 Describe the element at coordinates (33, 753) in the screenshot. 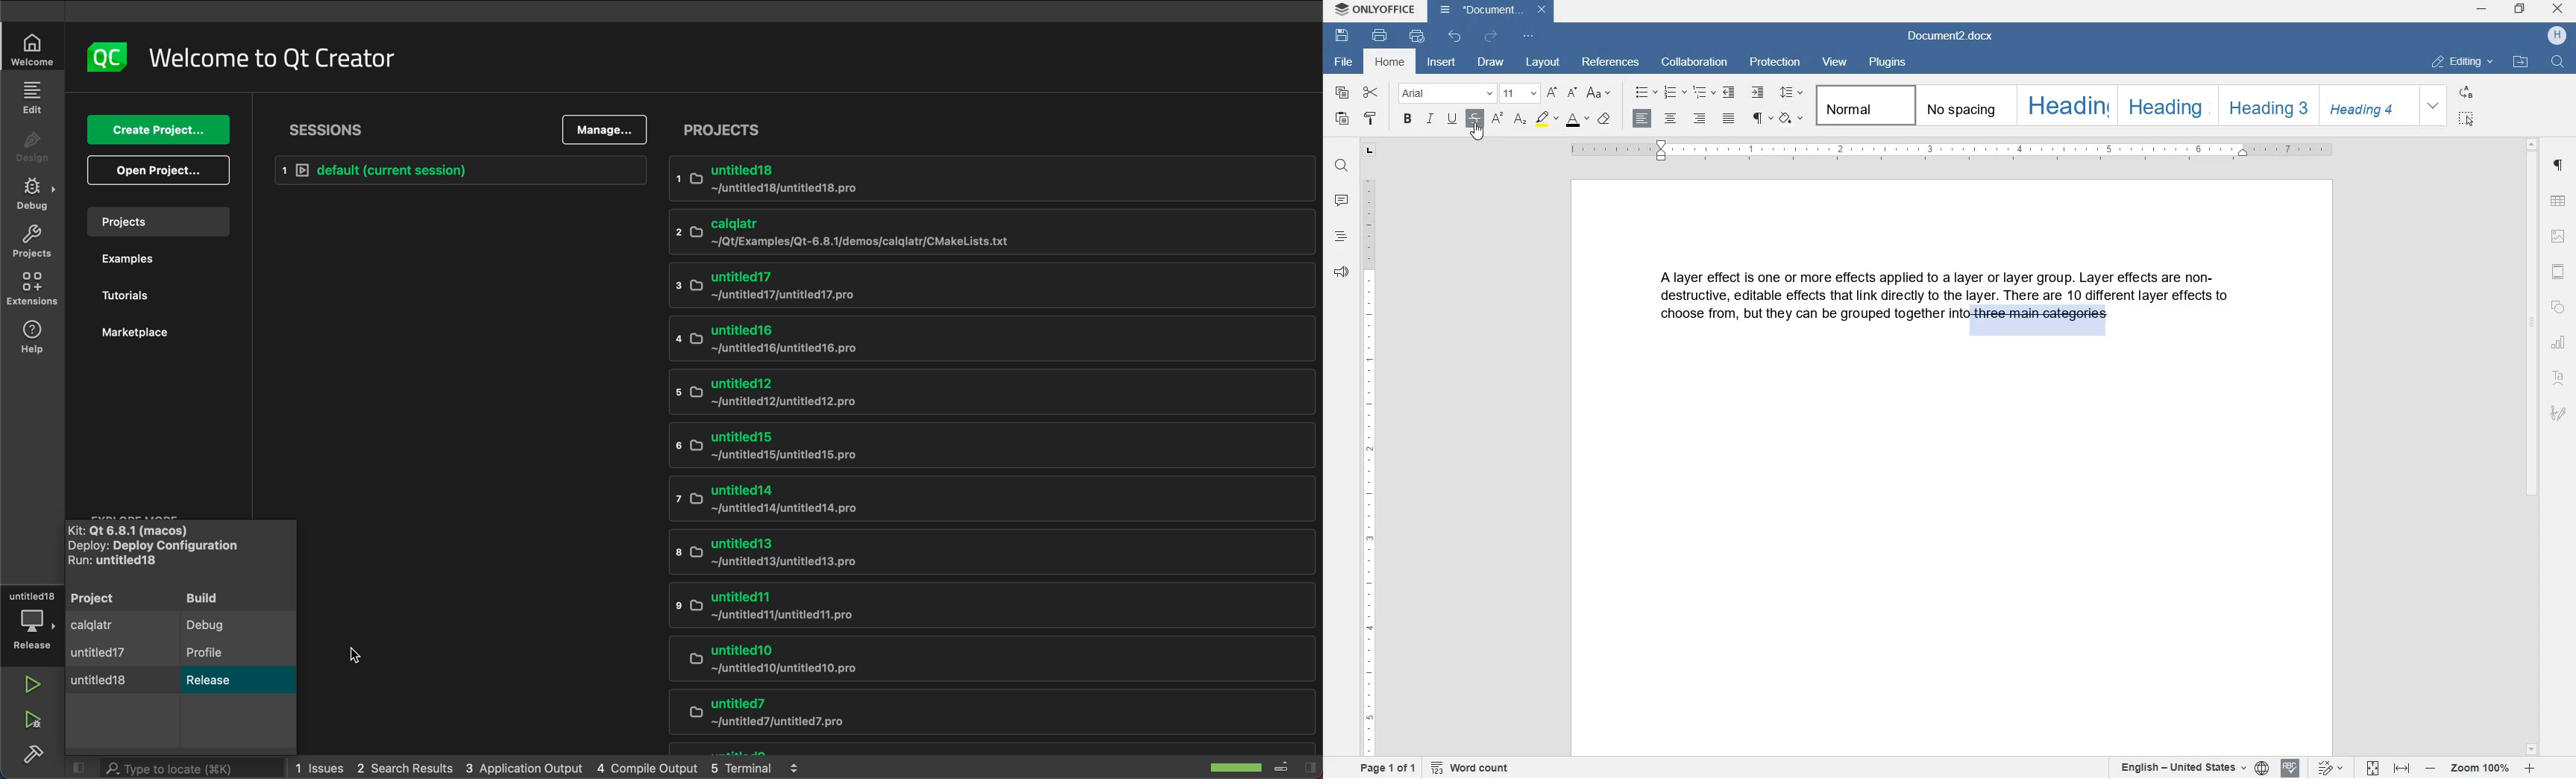

I see `build` at that location.